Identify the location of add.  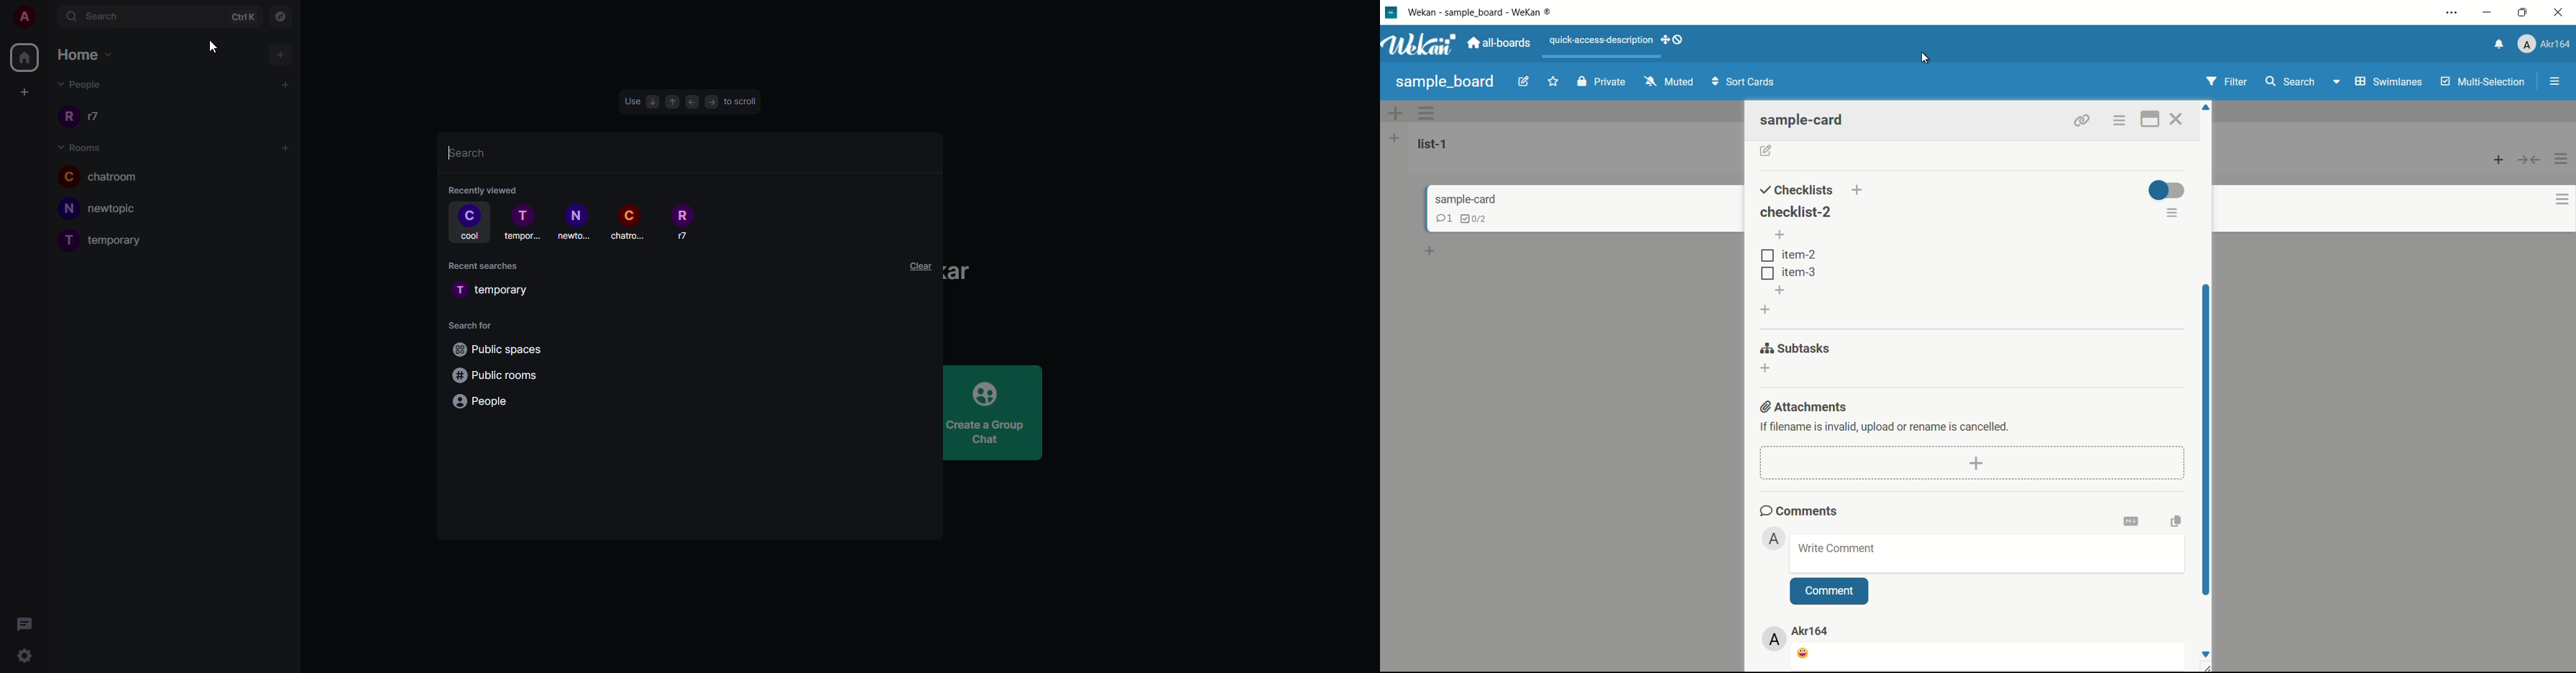
(285, 83).